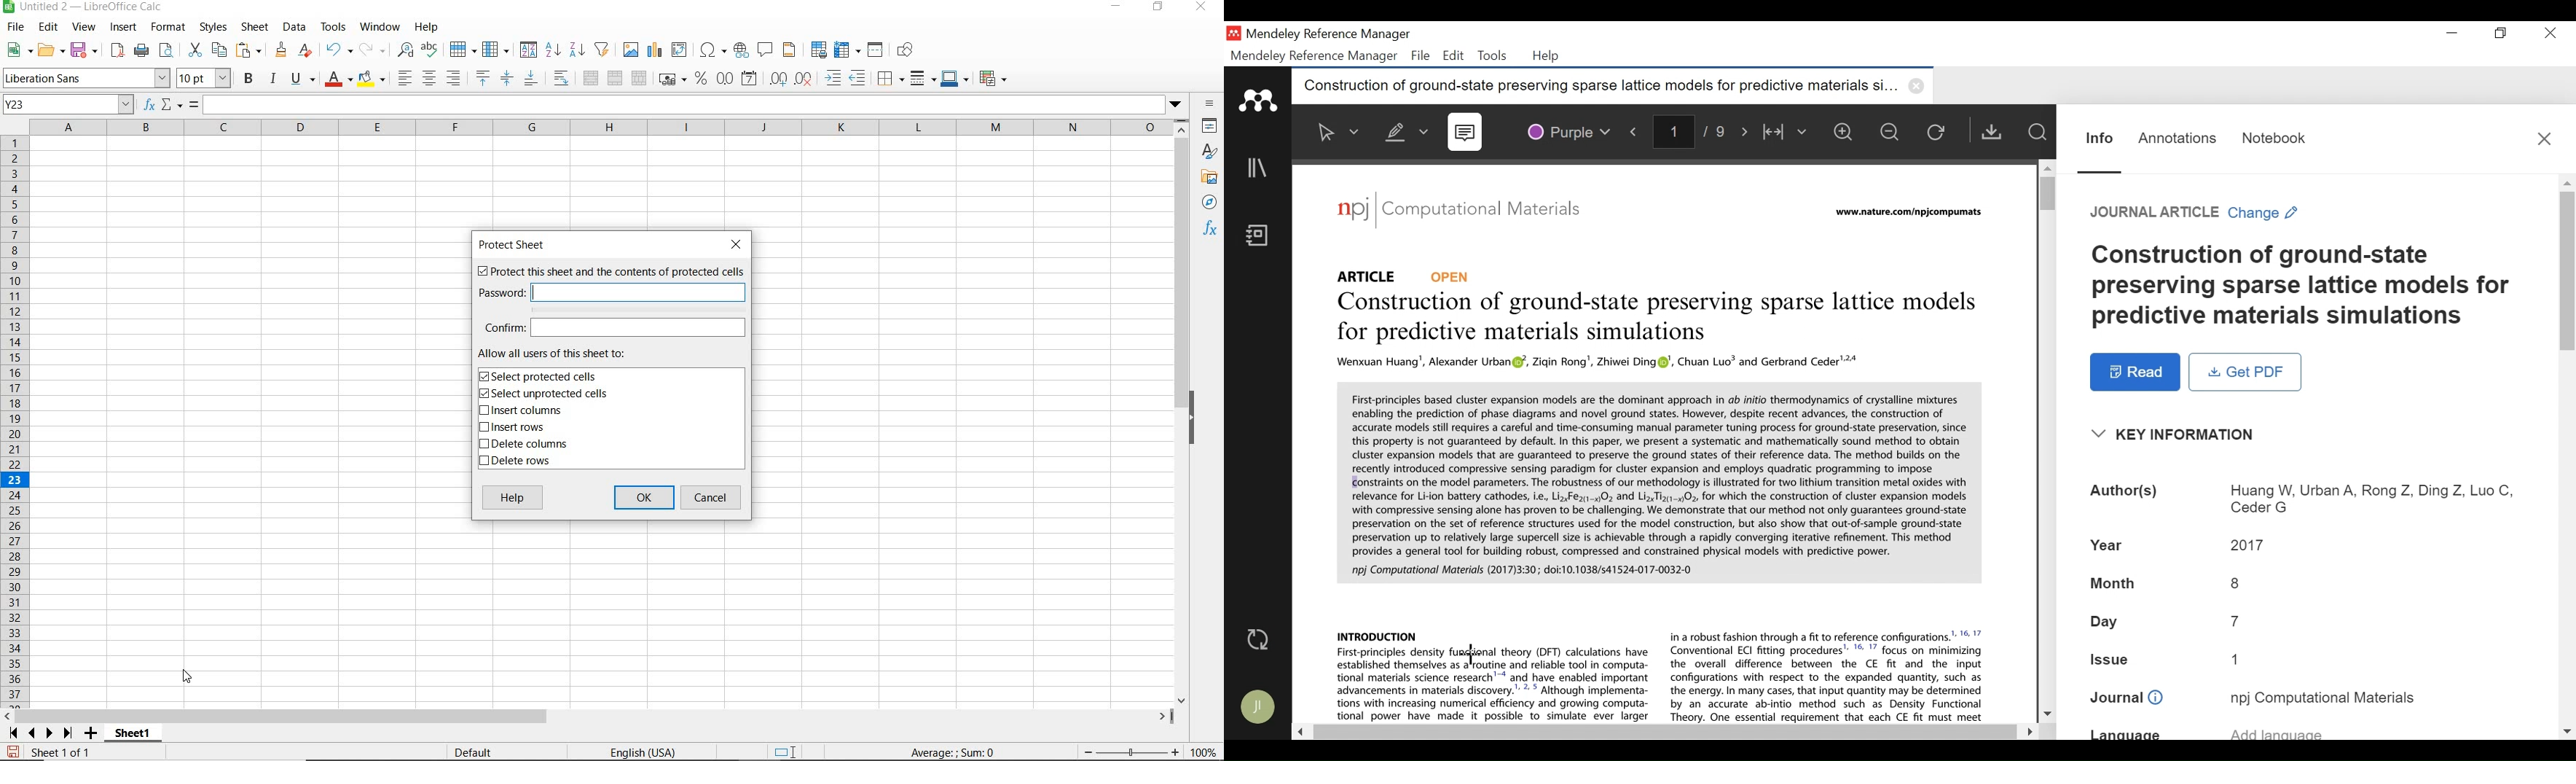  What do you see at coordinates (561, 79) in the screenshot?
I see `WRAP TEXT` at bounding box center [561, 79].